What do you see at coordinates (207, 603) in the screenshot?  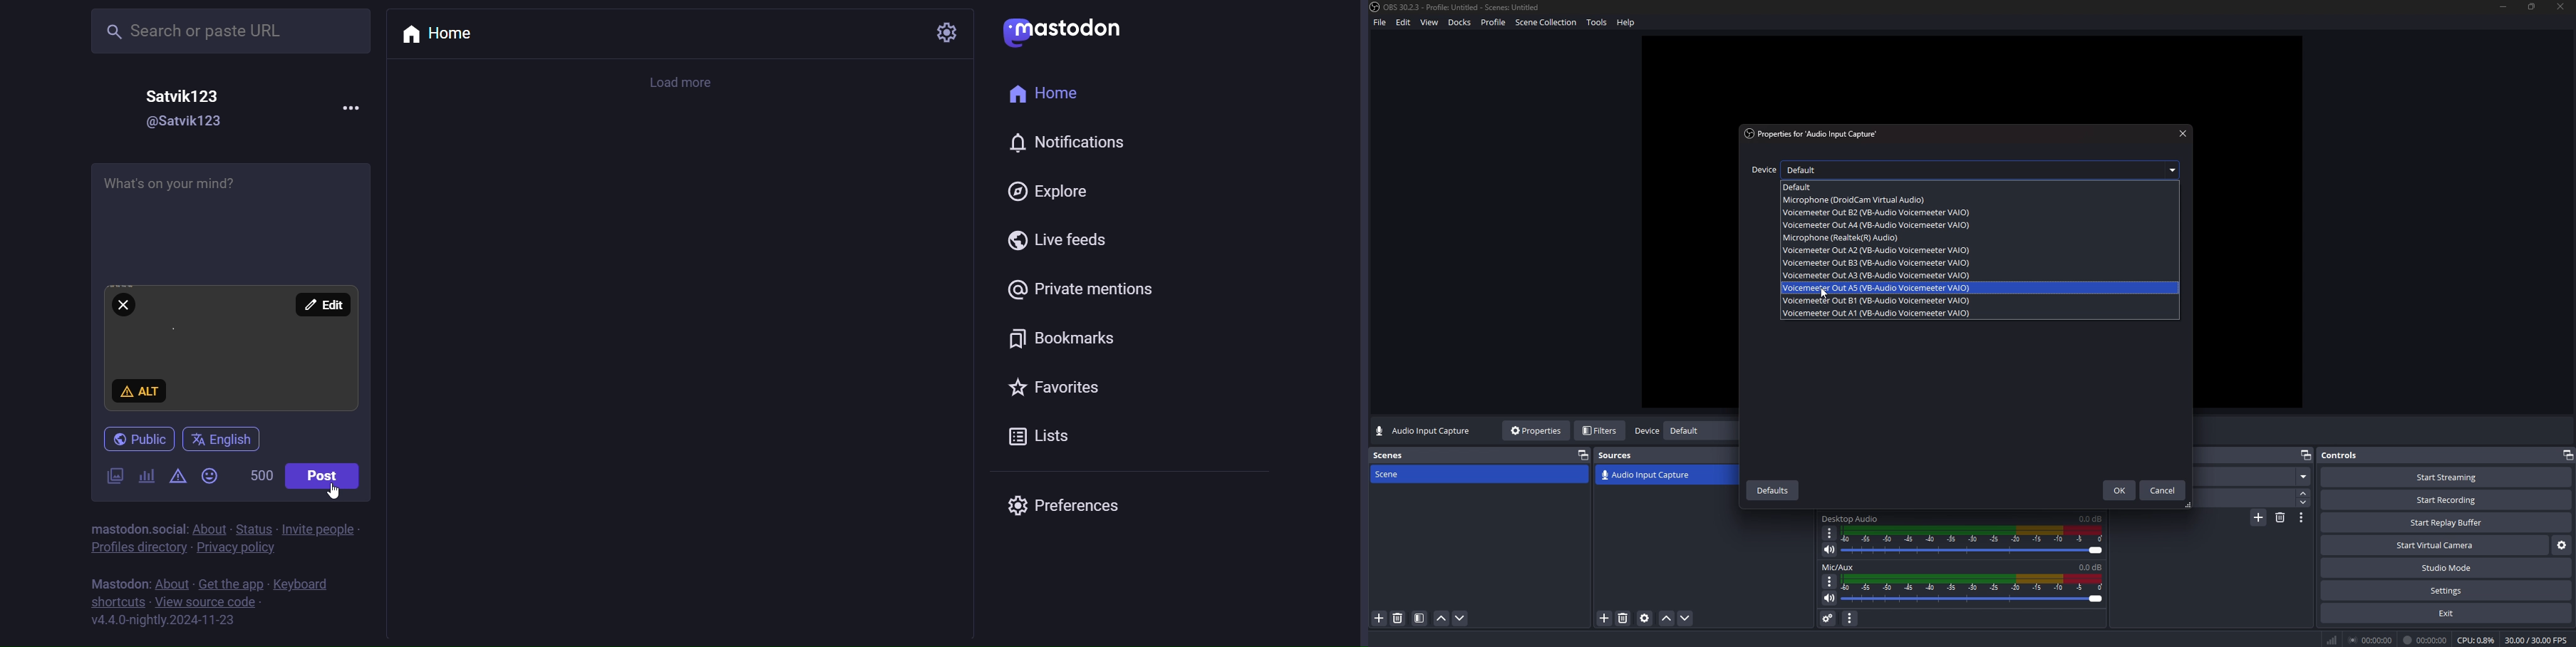 I see `source code` at bounding box center [207, 603].